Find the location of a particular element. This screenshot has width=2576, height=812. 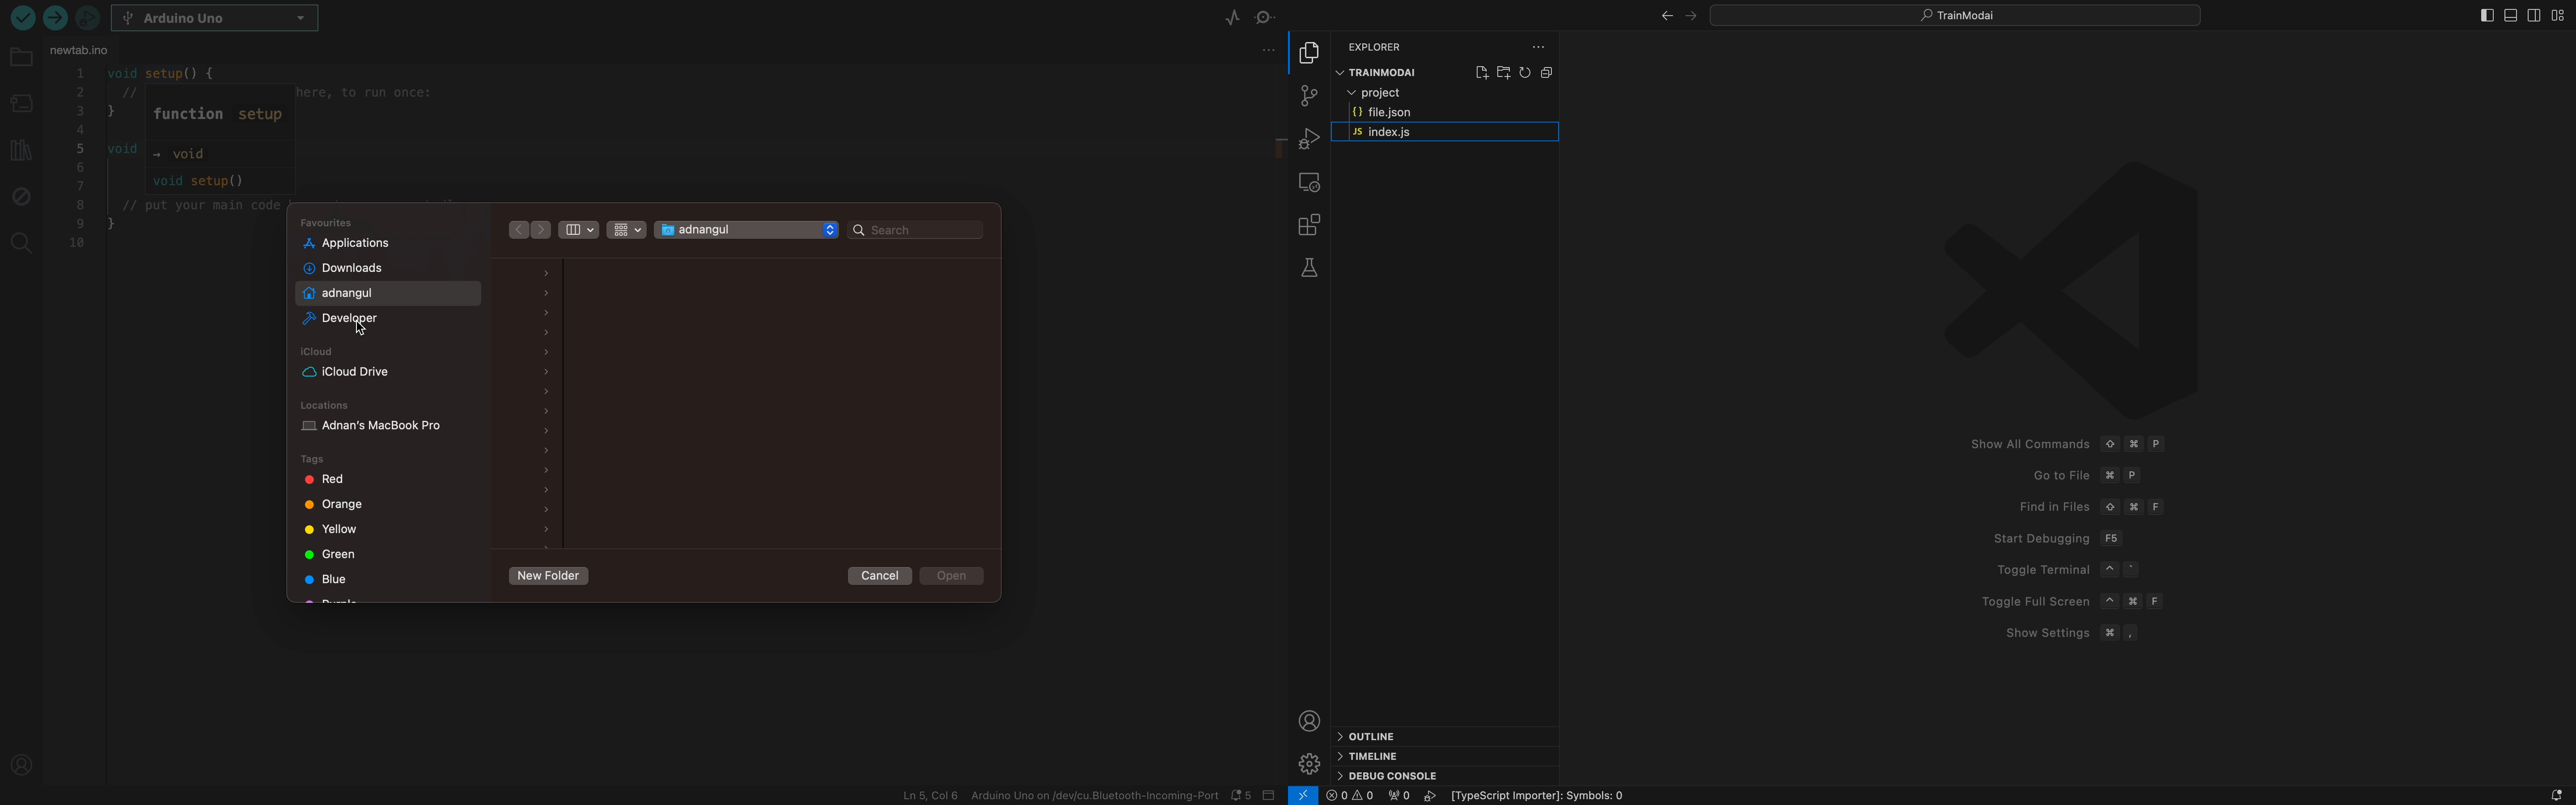

Go to fike is located at coordinates (2083, 470).